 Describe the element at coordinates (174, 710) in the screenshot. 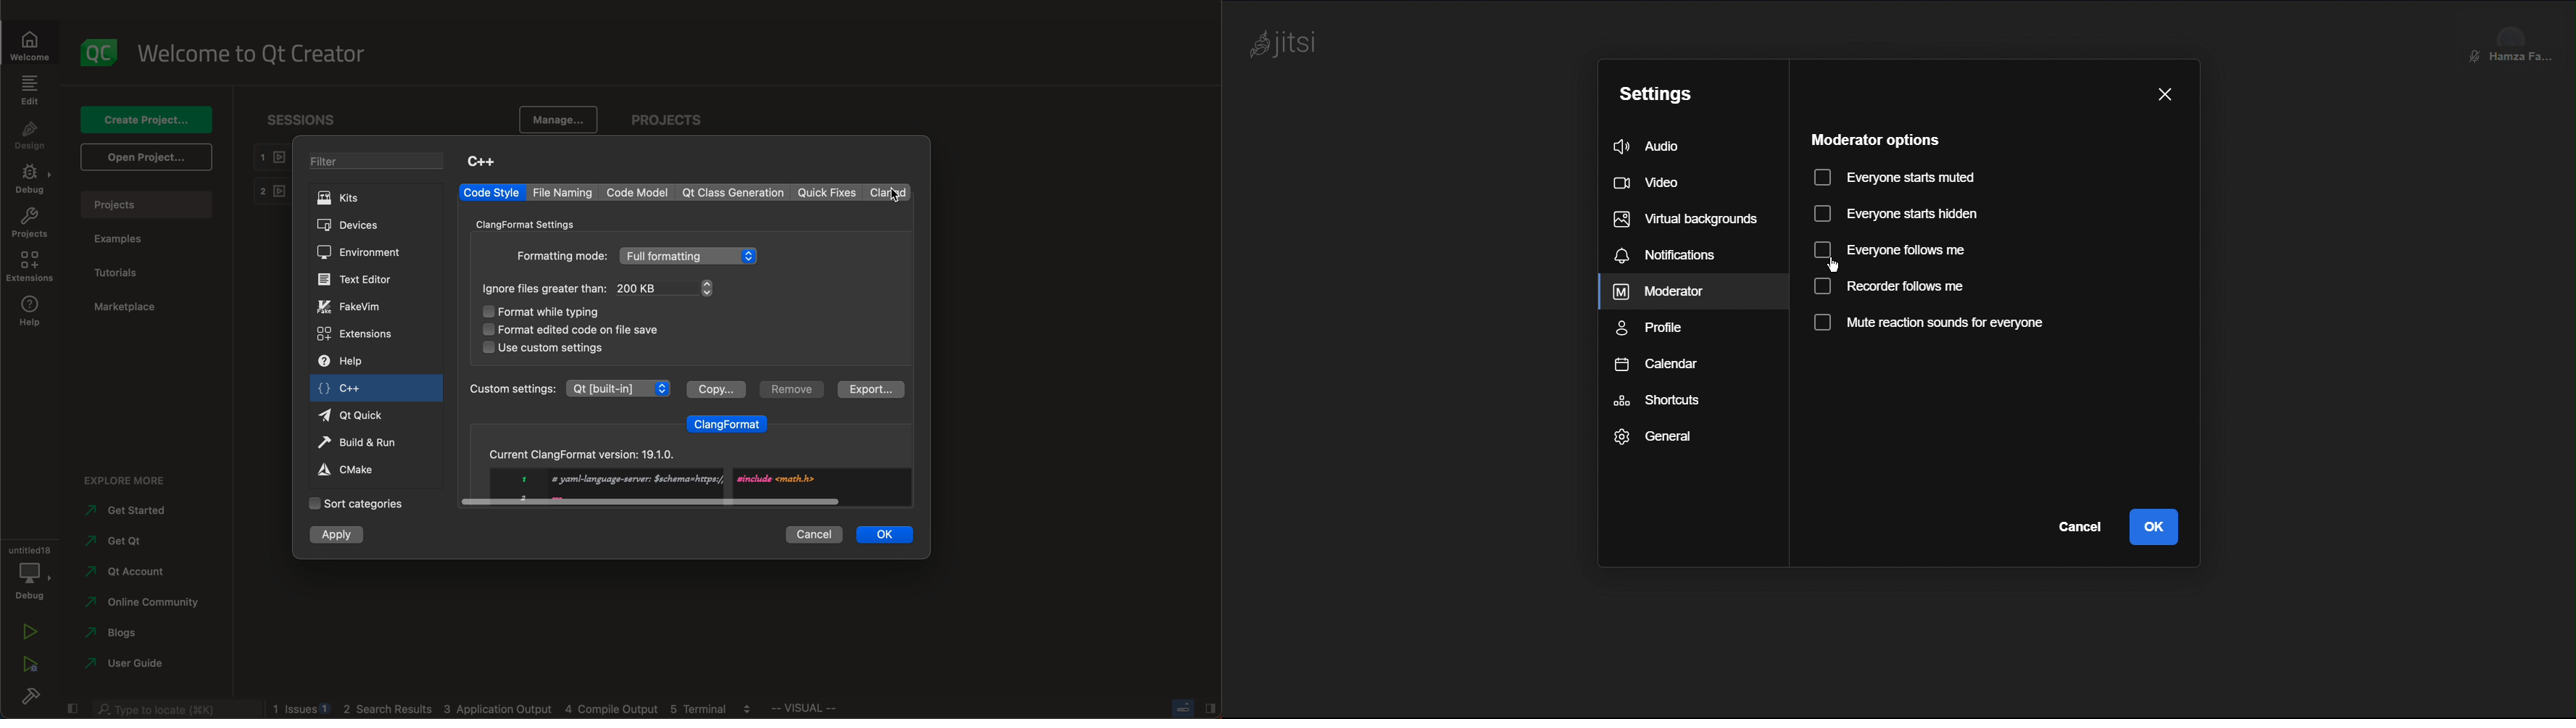

I see `searchbar` at that location.